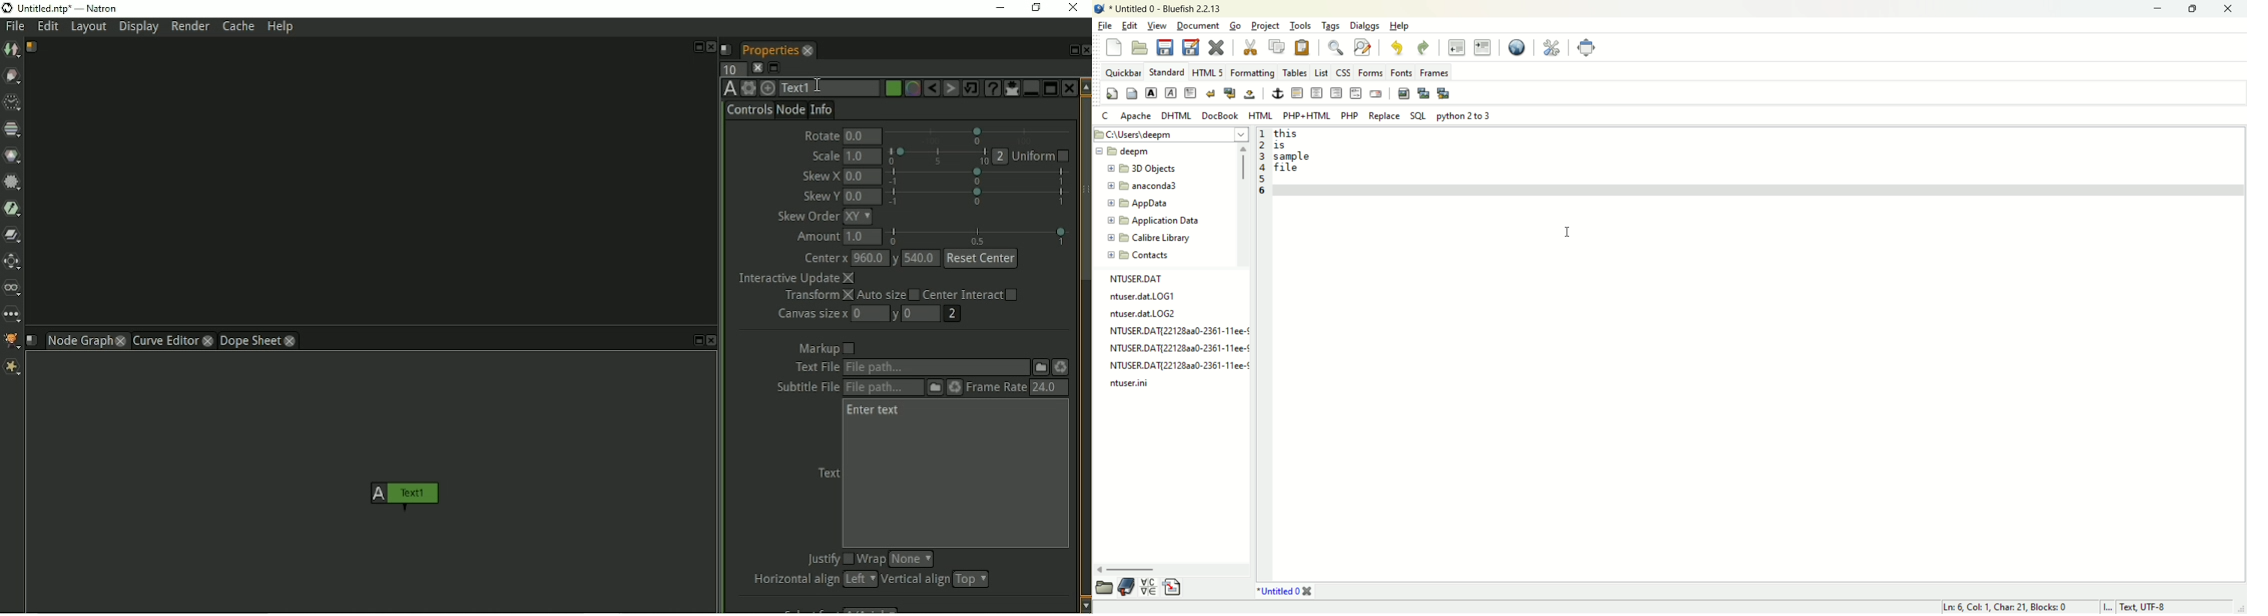 This screenshot has height=616, width=2268. I want to click on quickbar, so click(1124, 72).